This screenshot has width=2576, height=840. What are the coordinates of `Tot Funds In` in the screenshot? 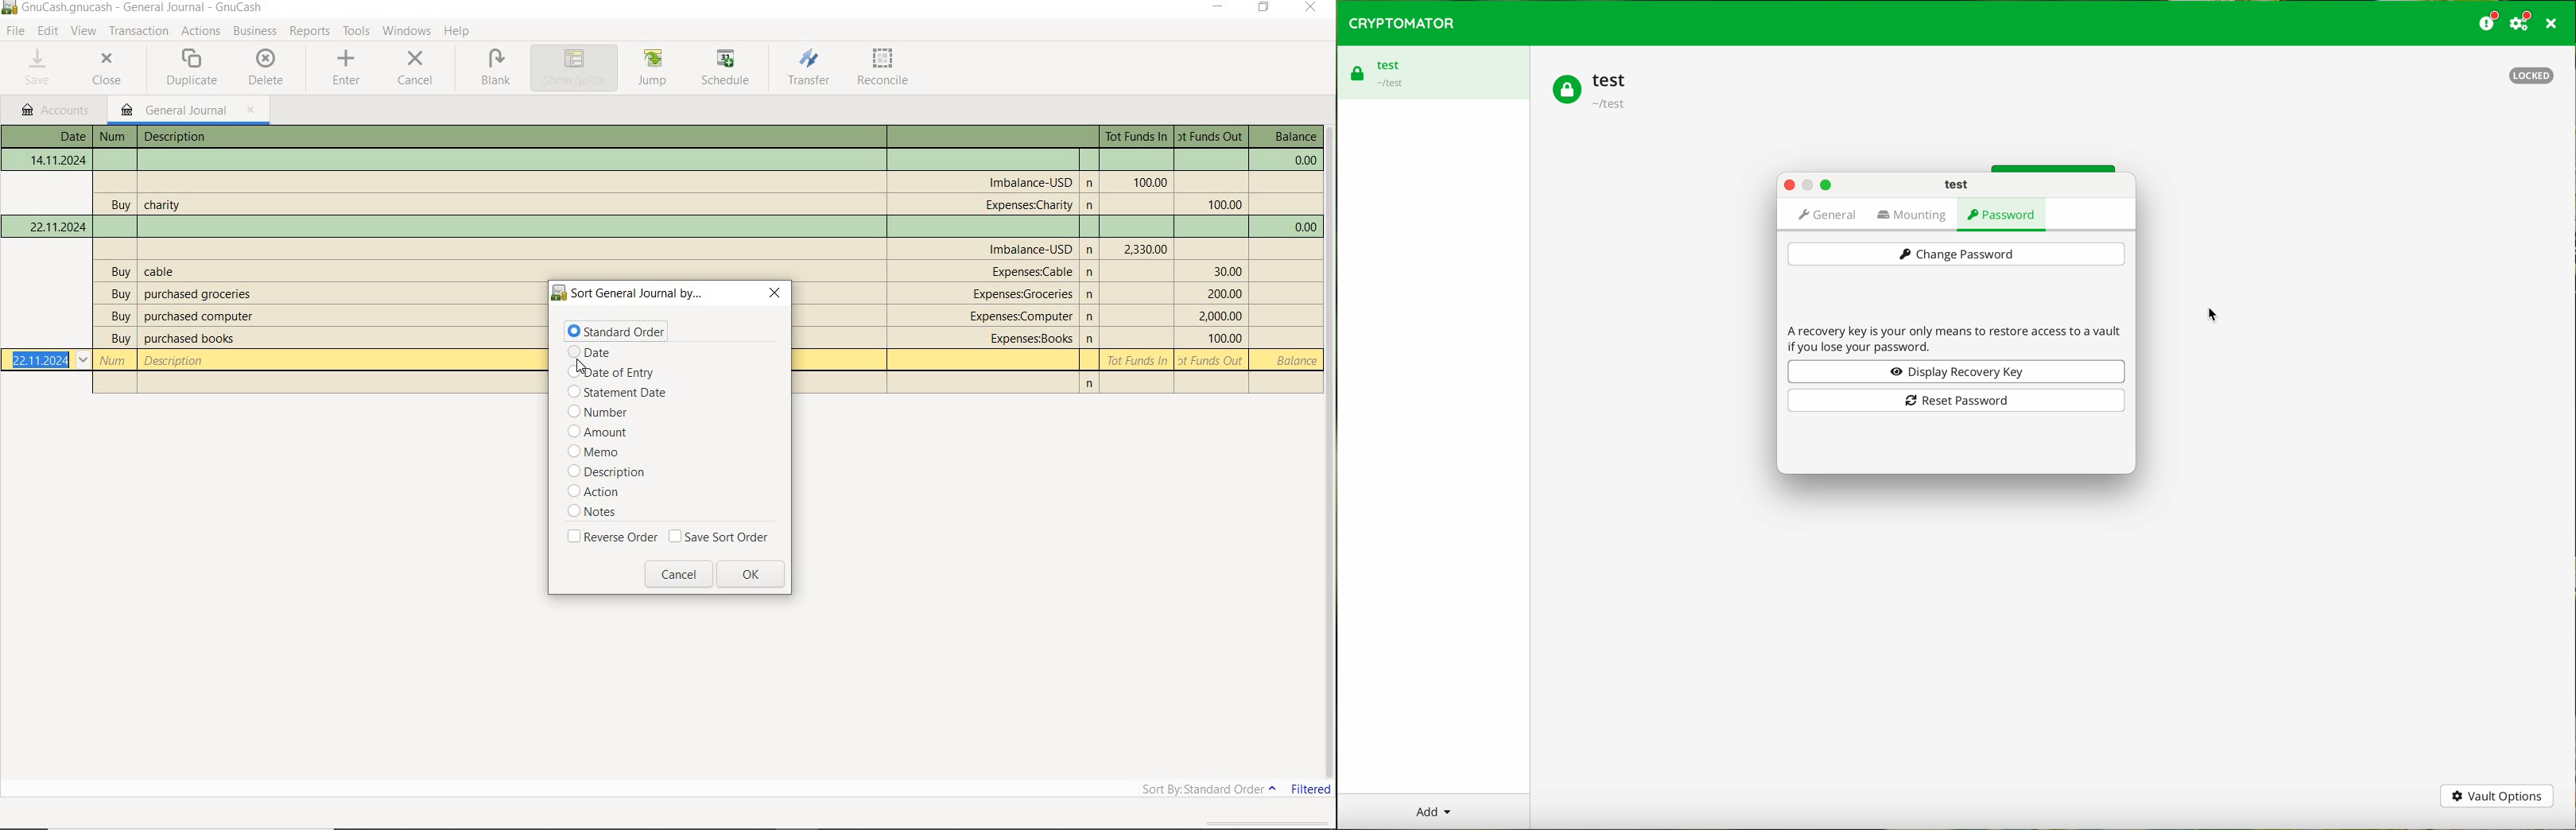 It's located at (1138, 137).